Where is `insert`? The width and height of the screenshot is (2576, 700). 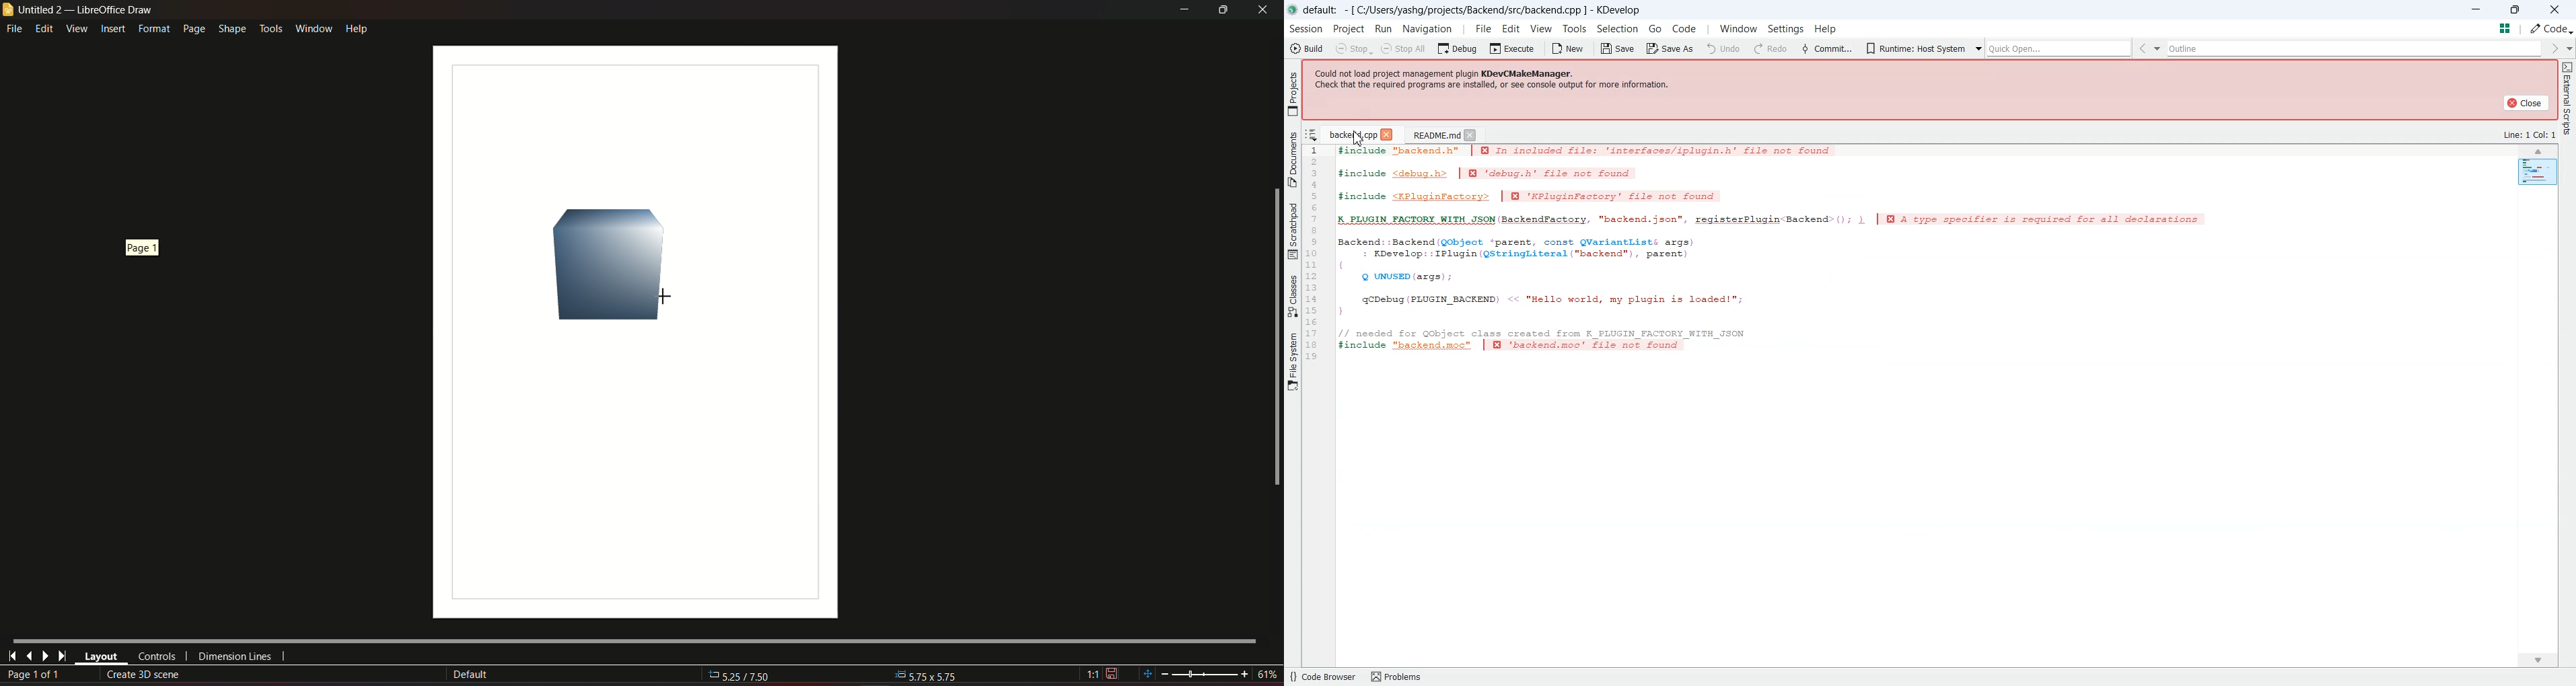
insert is located at coordinates (112, 29).